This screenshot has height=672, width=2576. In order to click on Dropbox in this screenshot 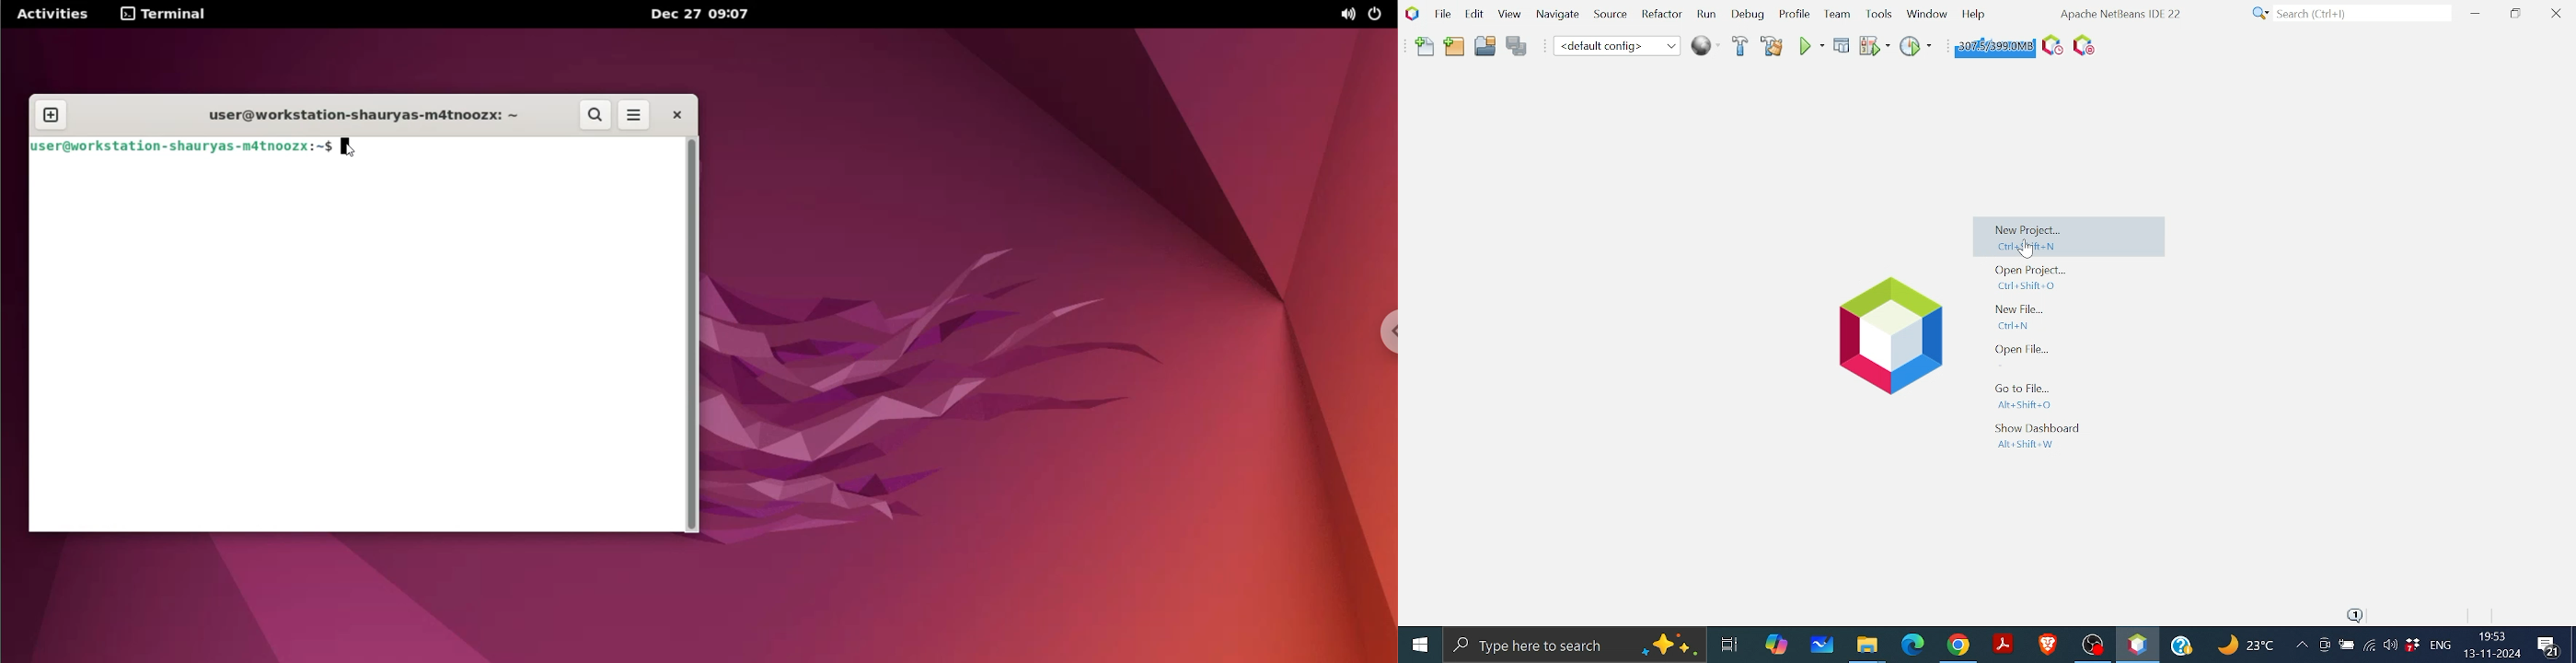, I will do `click(2412, 646)`.